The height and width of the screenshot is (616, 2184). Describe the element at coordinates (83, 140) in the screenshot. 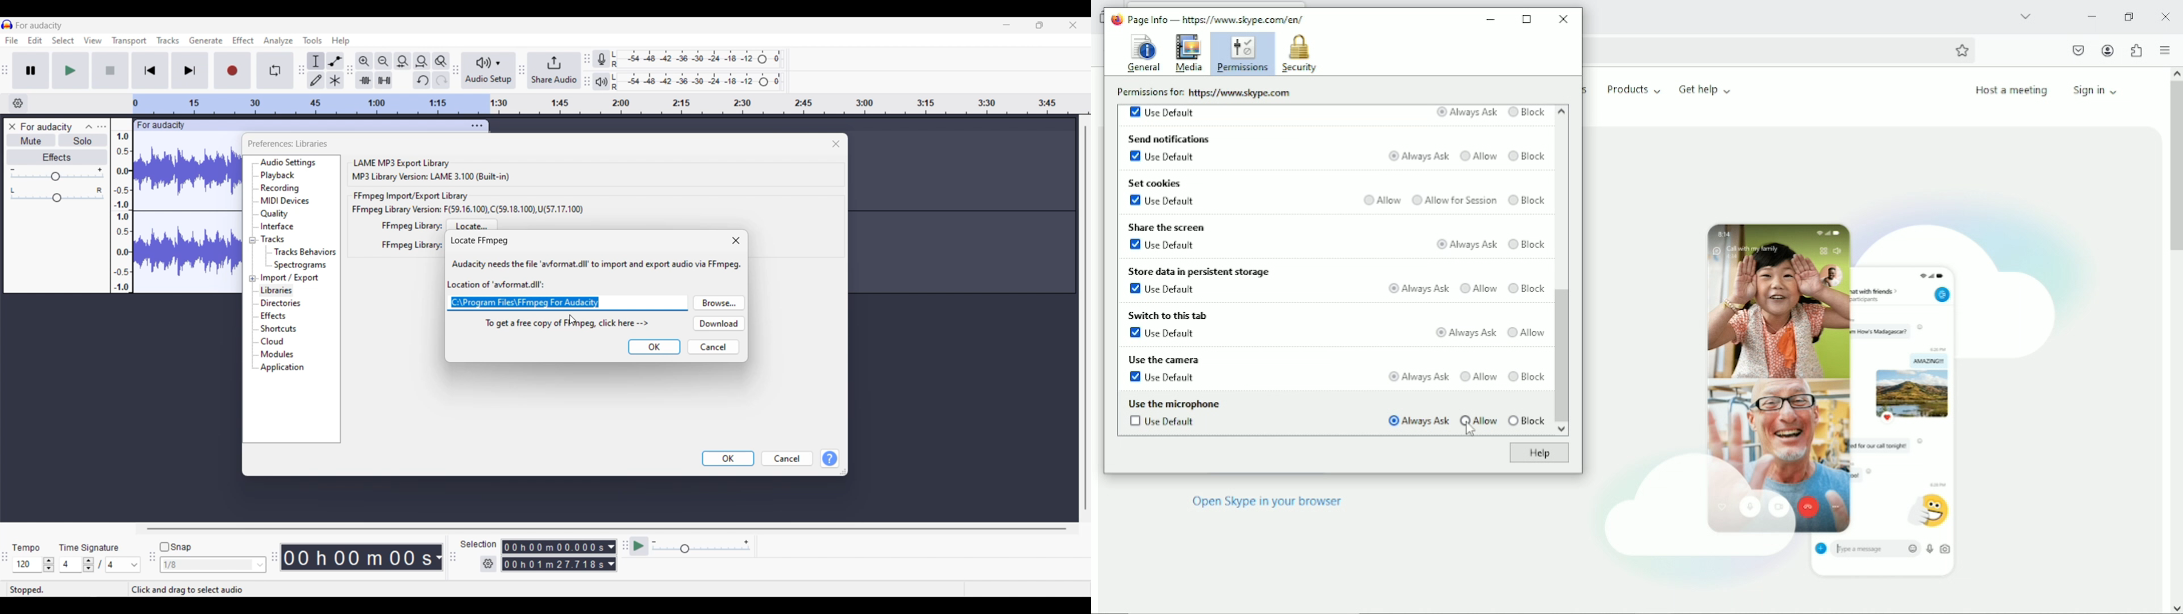

I see `Solo` at that location.